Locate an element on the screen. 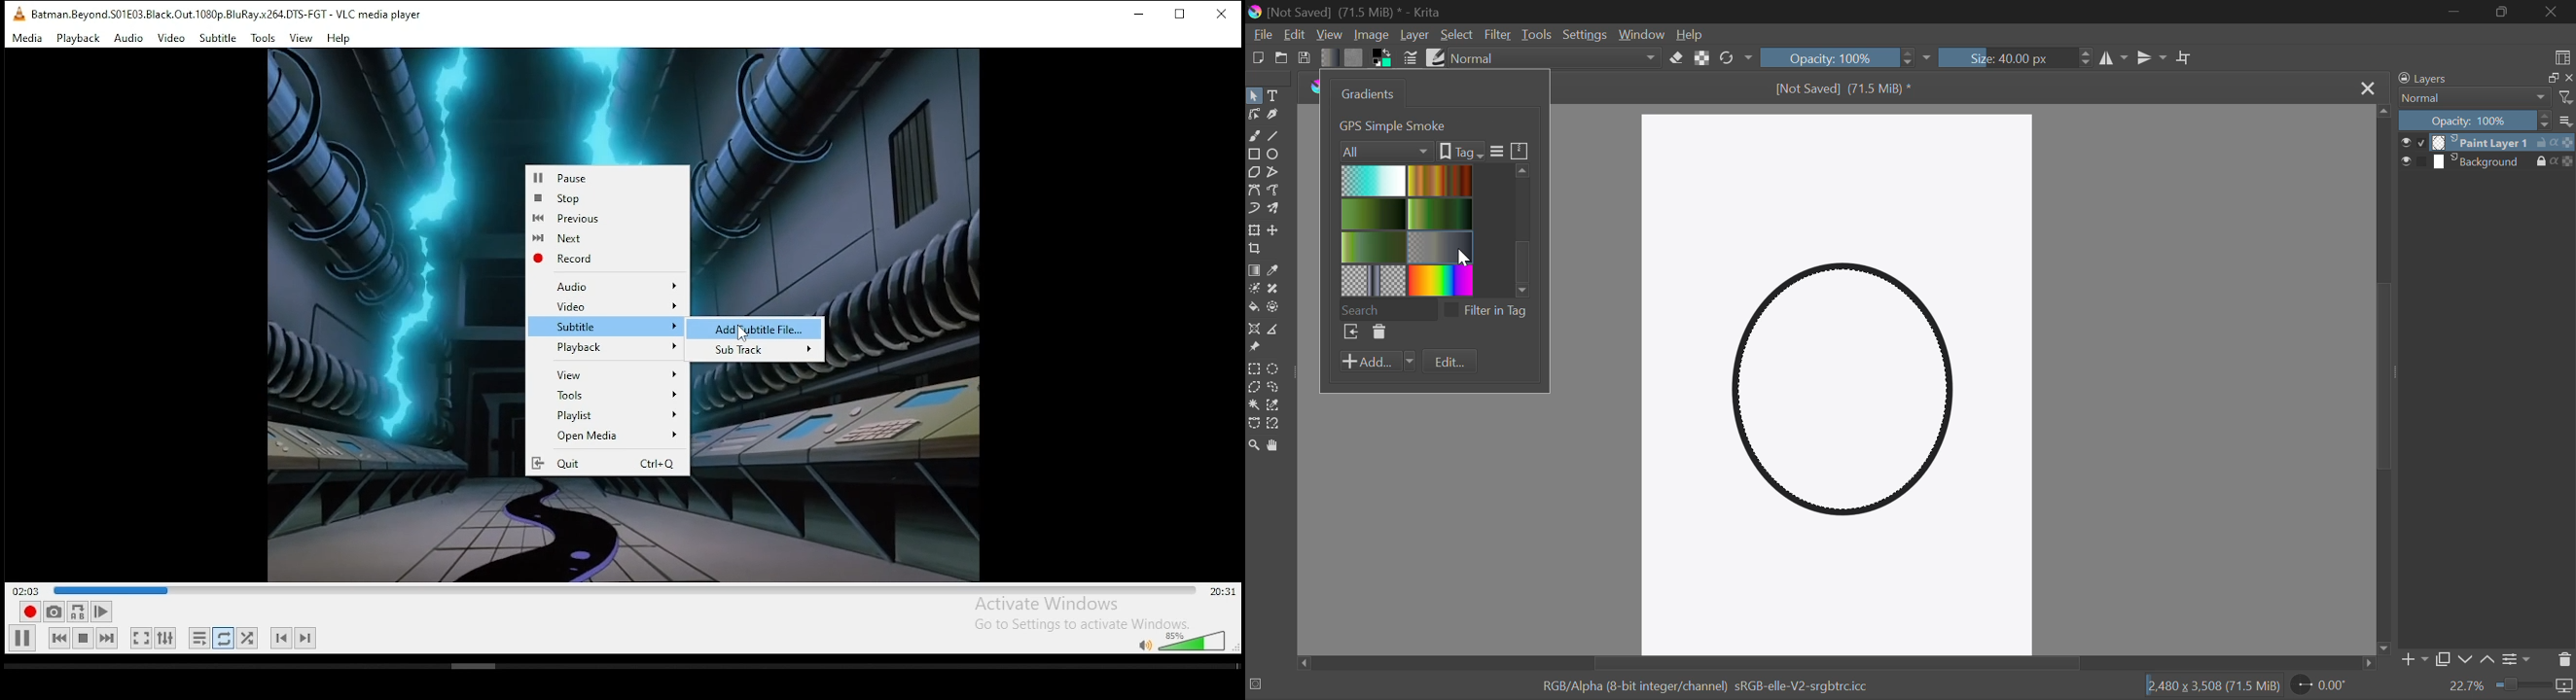 Image resolution: width=2576 pixels, height=700 pixels. minimize is located at coordinates (1136, 16).